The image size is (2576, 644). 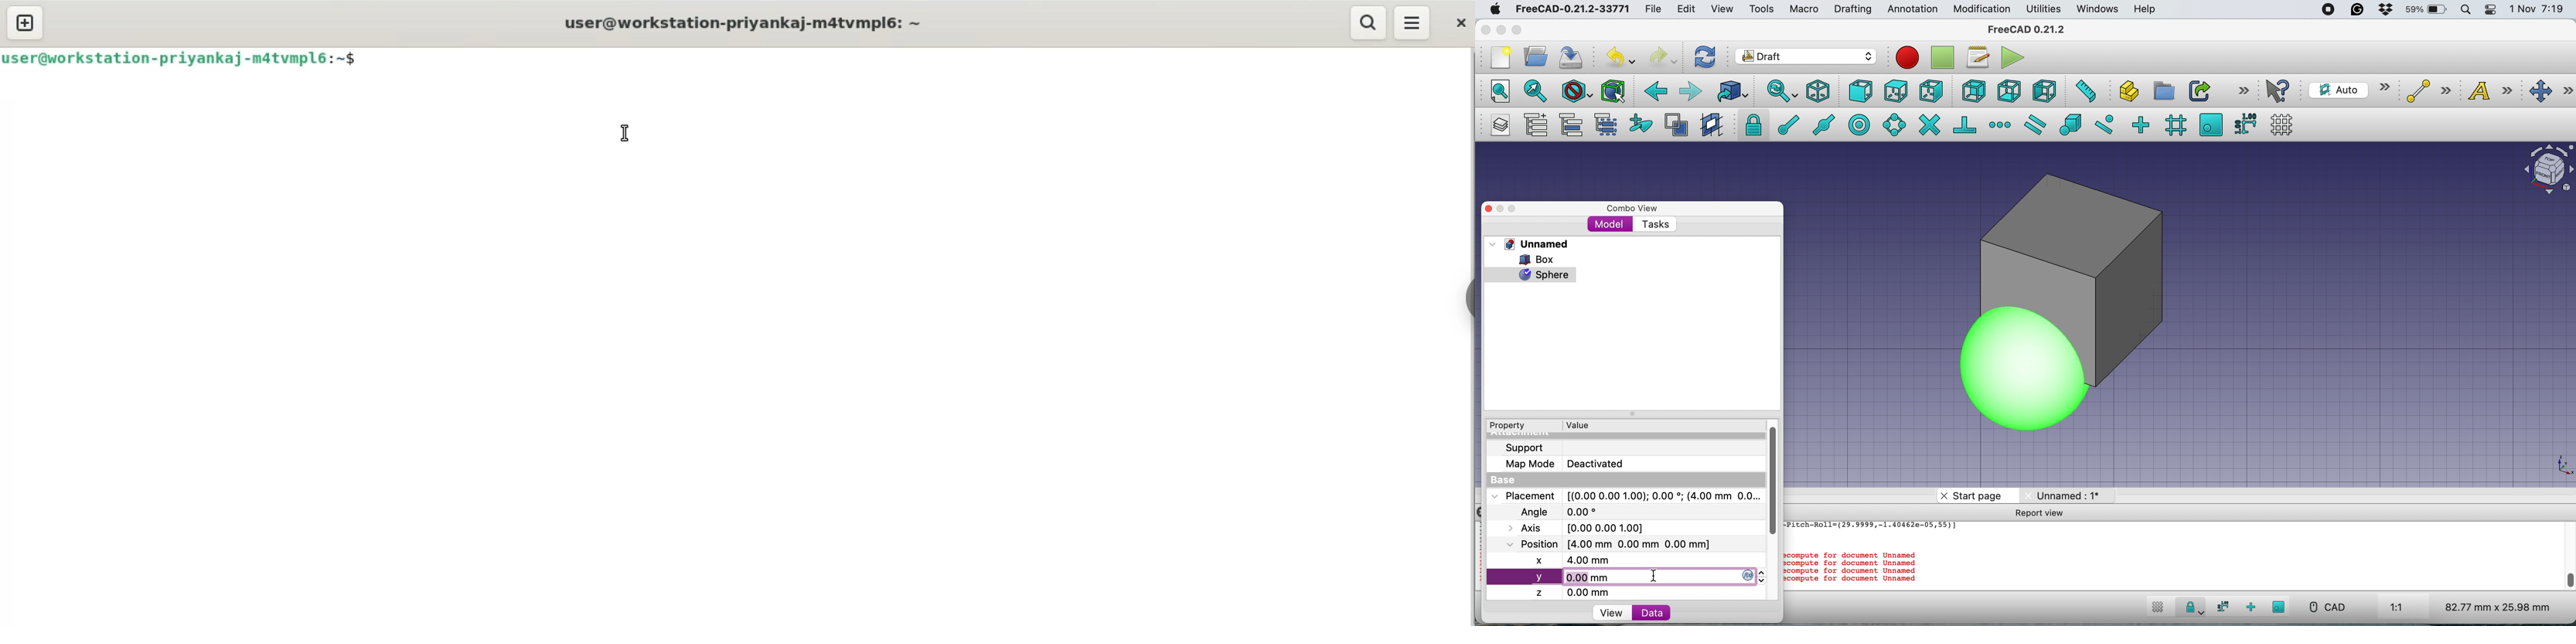 What do you see at coordinates (1896, 90) in the screenshot?
I see `top` at bounding box center [1896, 90].